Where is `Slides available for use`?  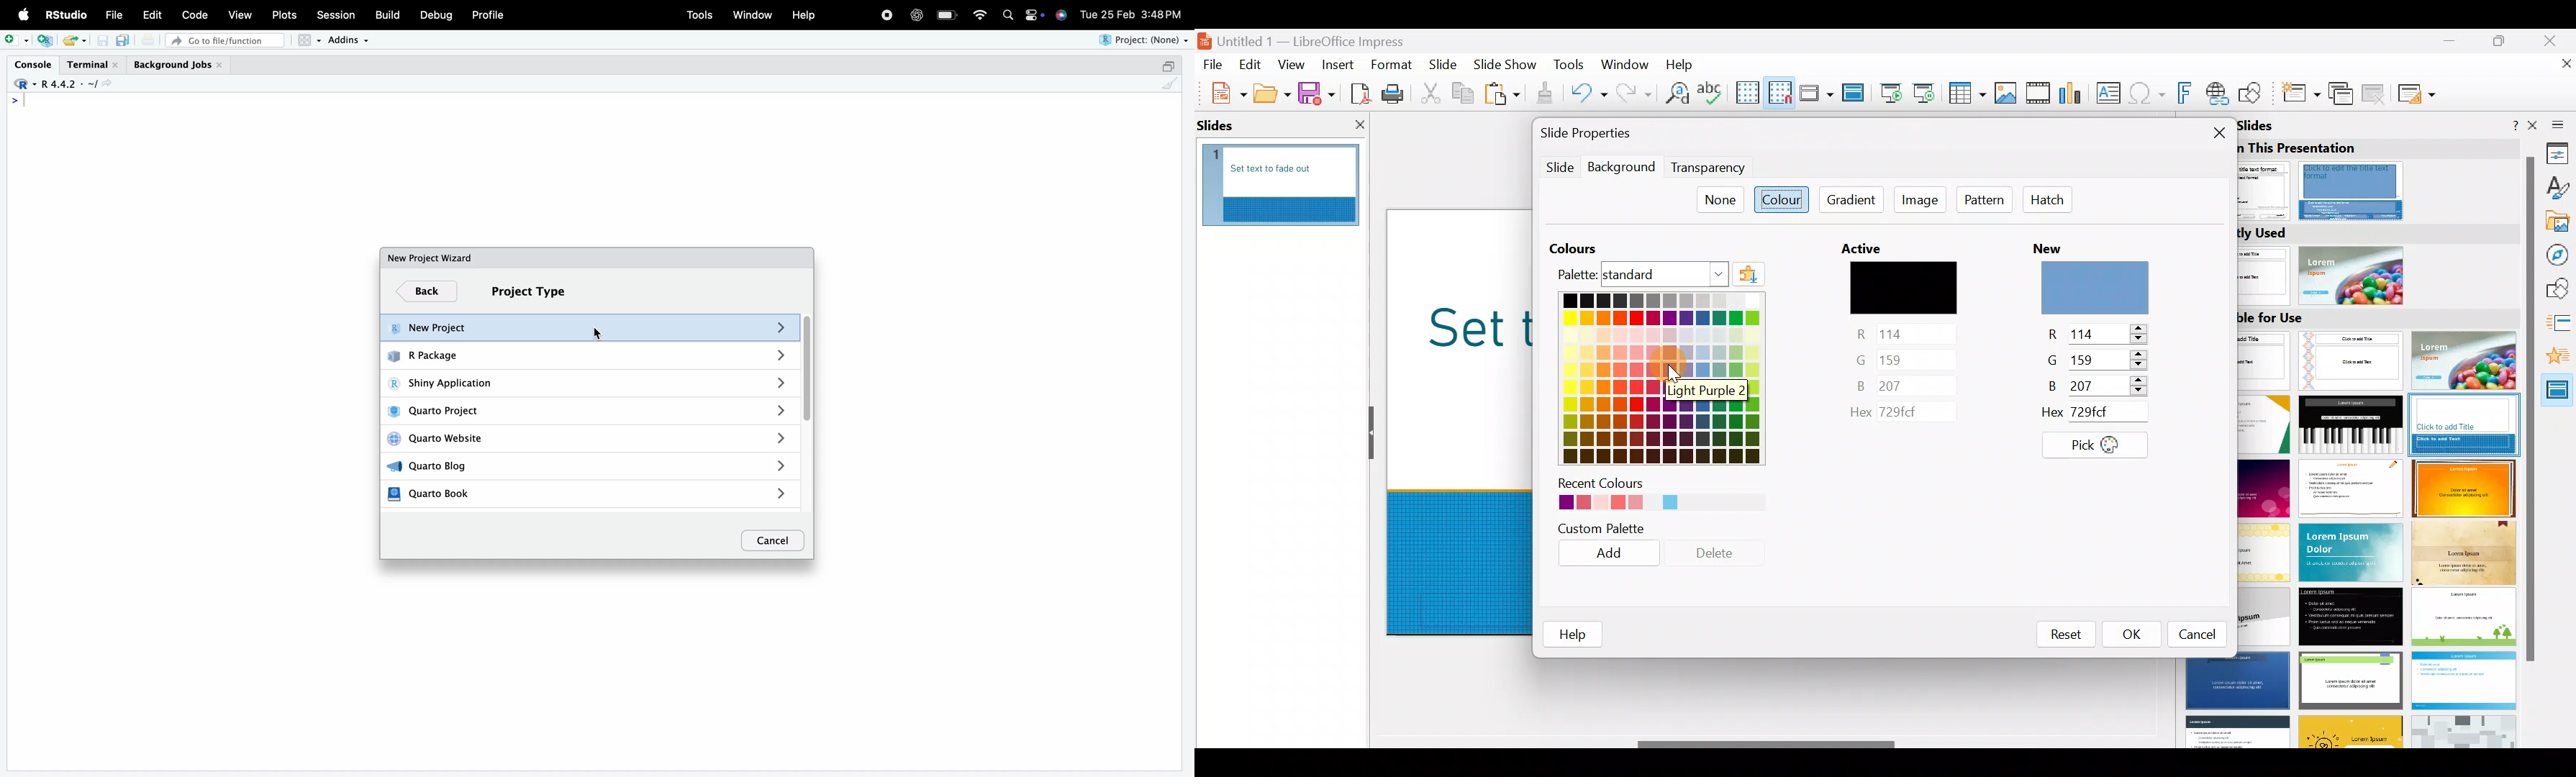 Slides available for use is located at coordinates (2381, 528).